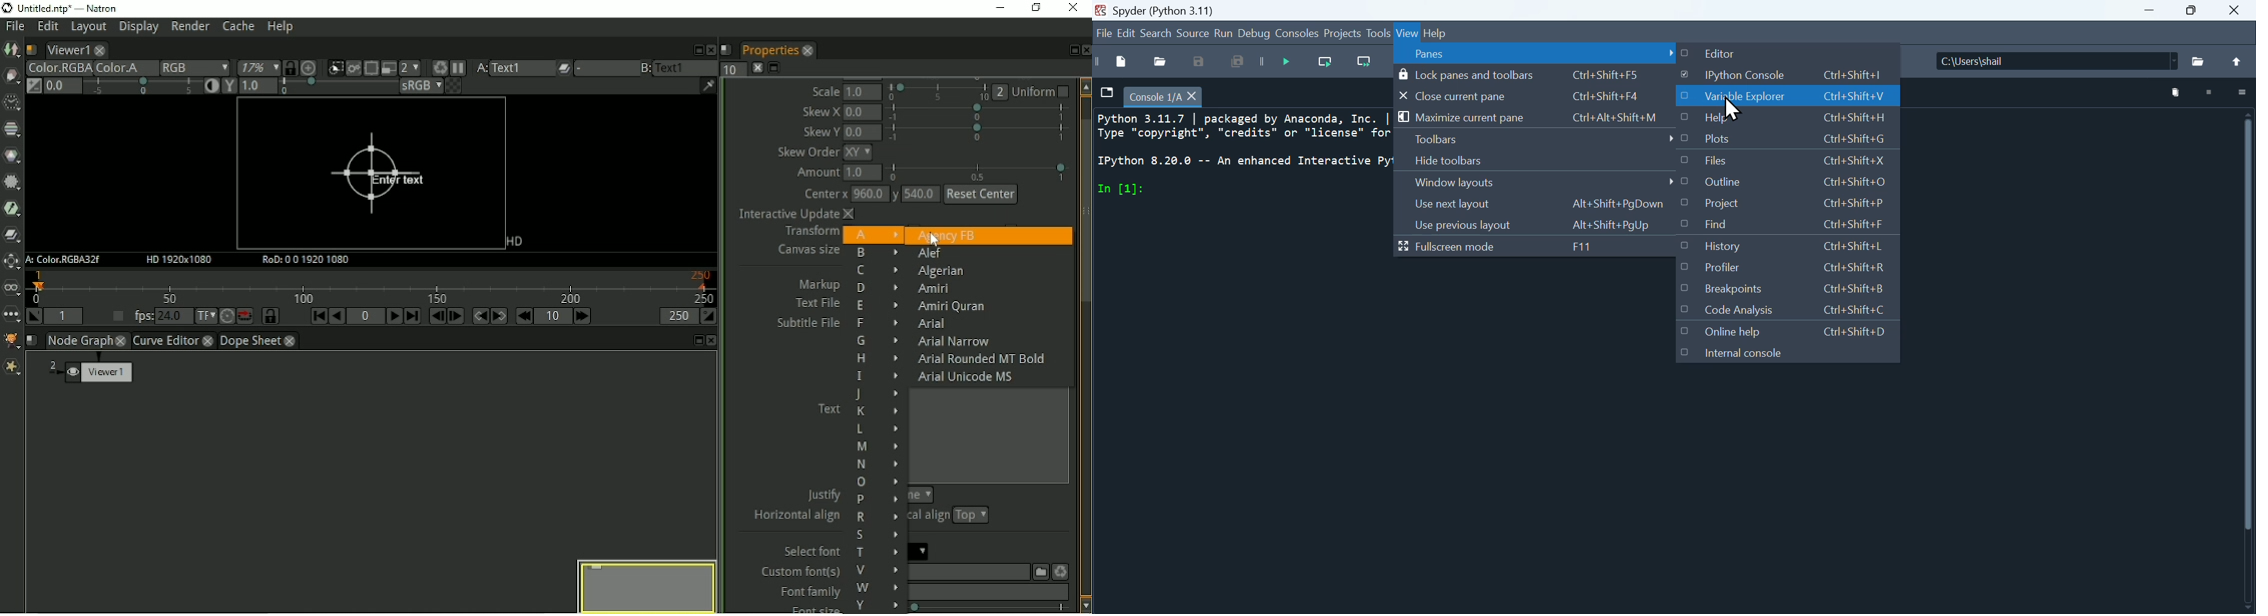 This screenshot has height=616, width=2268. Describe the element at coordinates (1299, 35) in the screenshot. I see `Console` at that location.